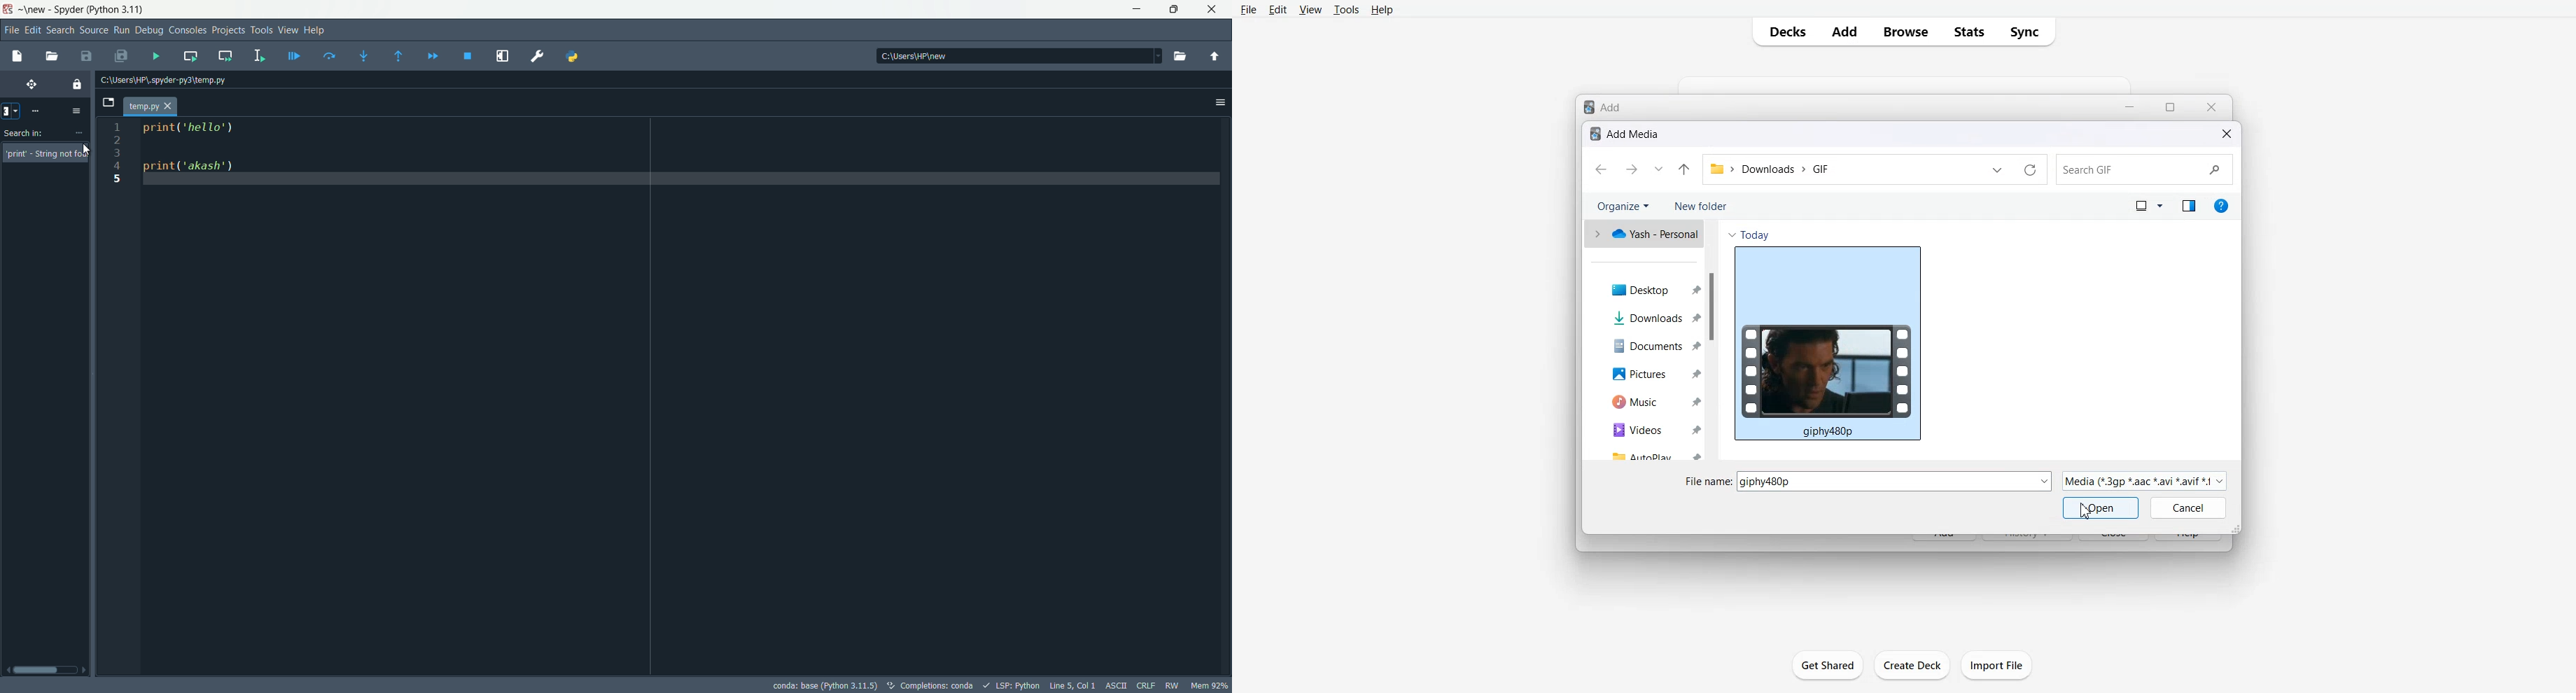  I want to click on maximize current pain, so click(500, 55).